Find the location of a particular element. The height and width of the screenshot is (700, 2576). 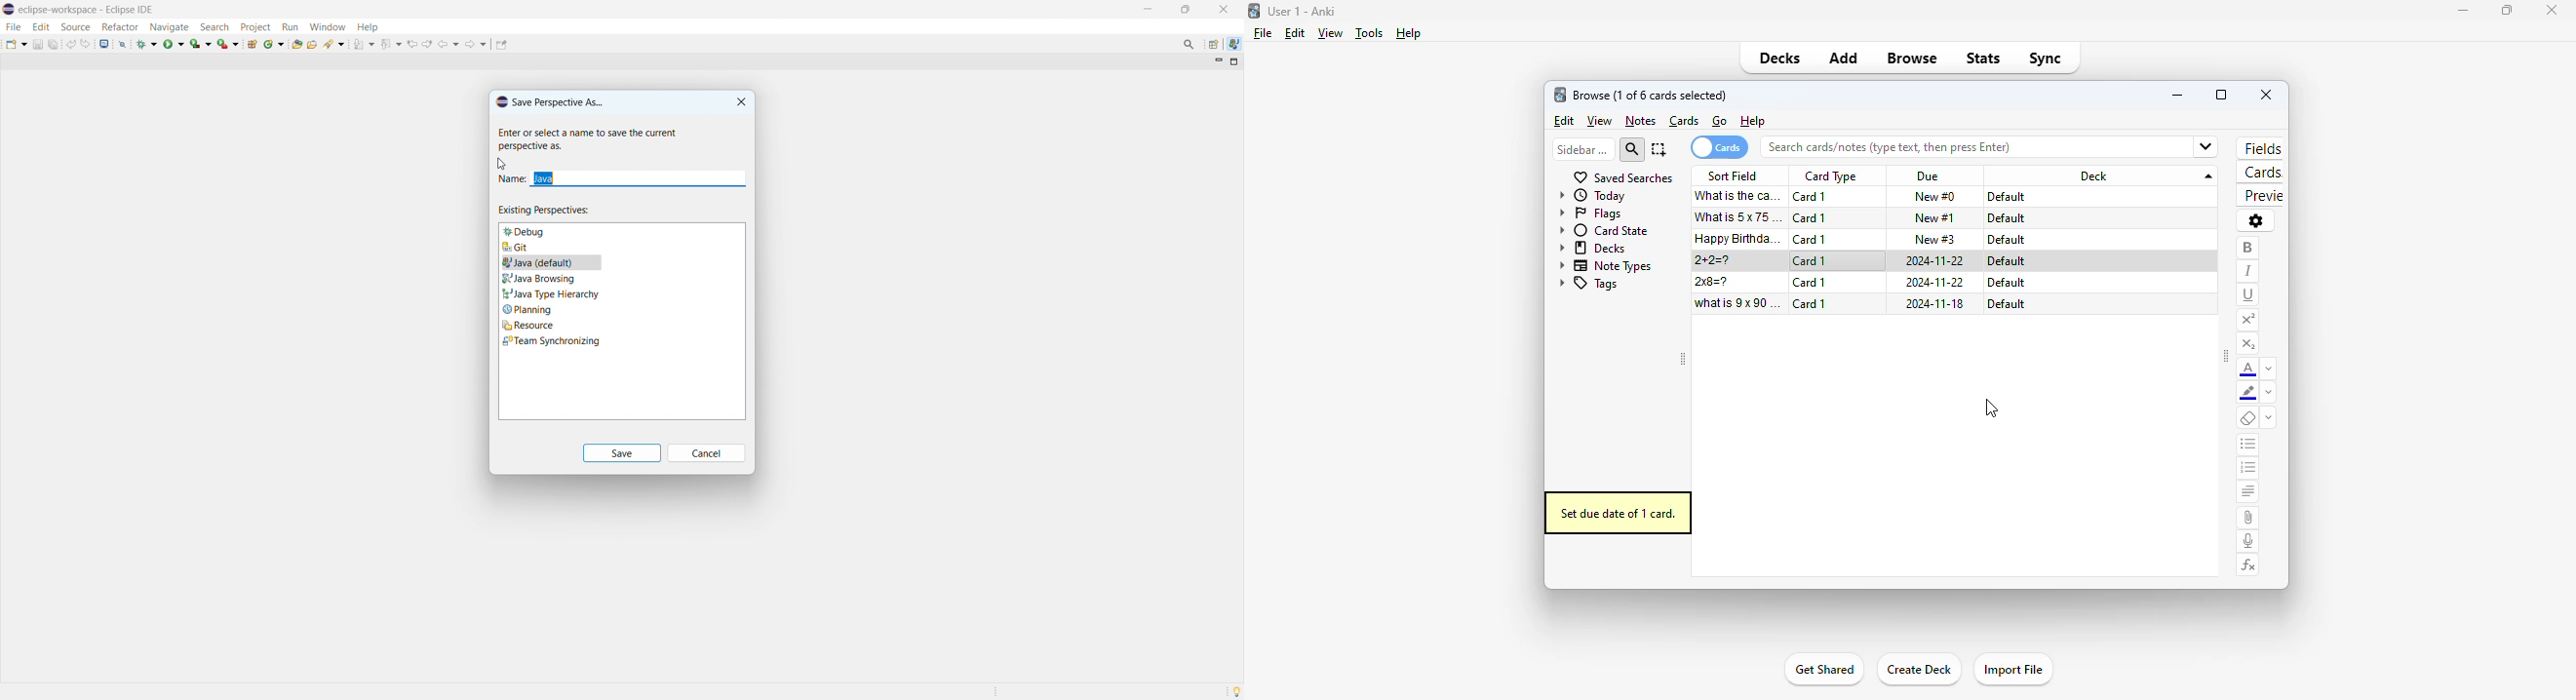

minimize is located at coordinates (2457, 11).